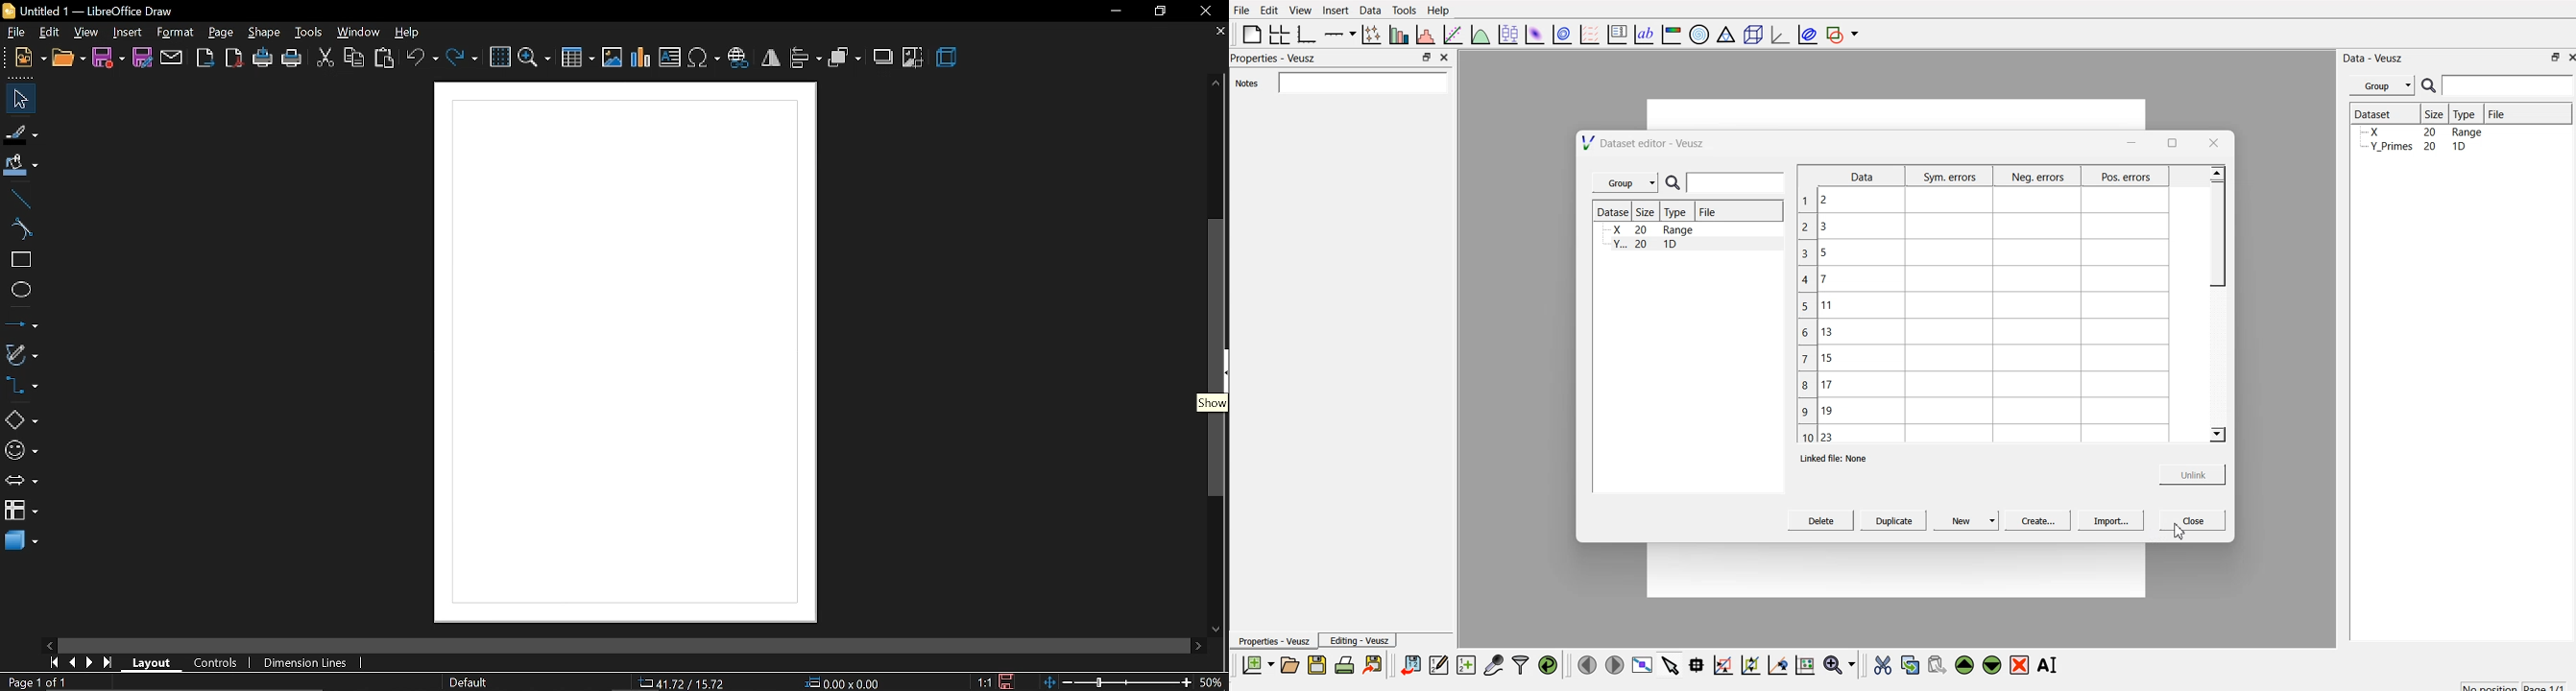 This screenshot has width=2576, height=700. I want to click on close, so click(2568, 58).